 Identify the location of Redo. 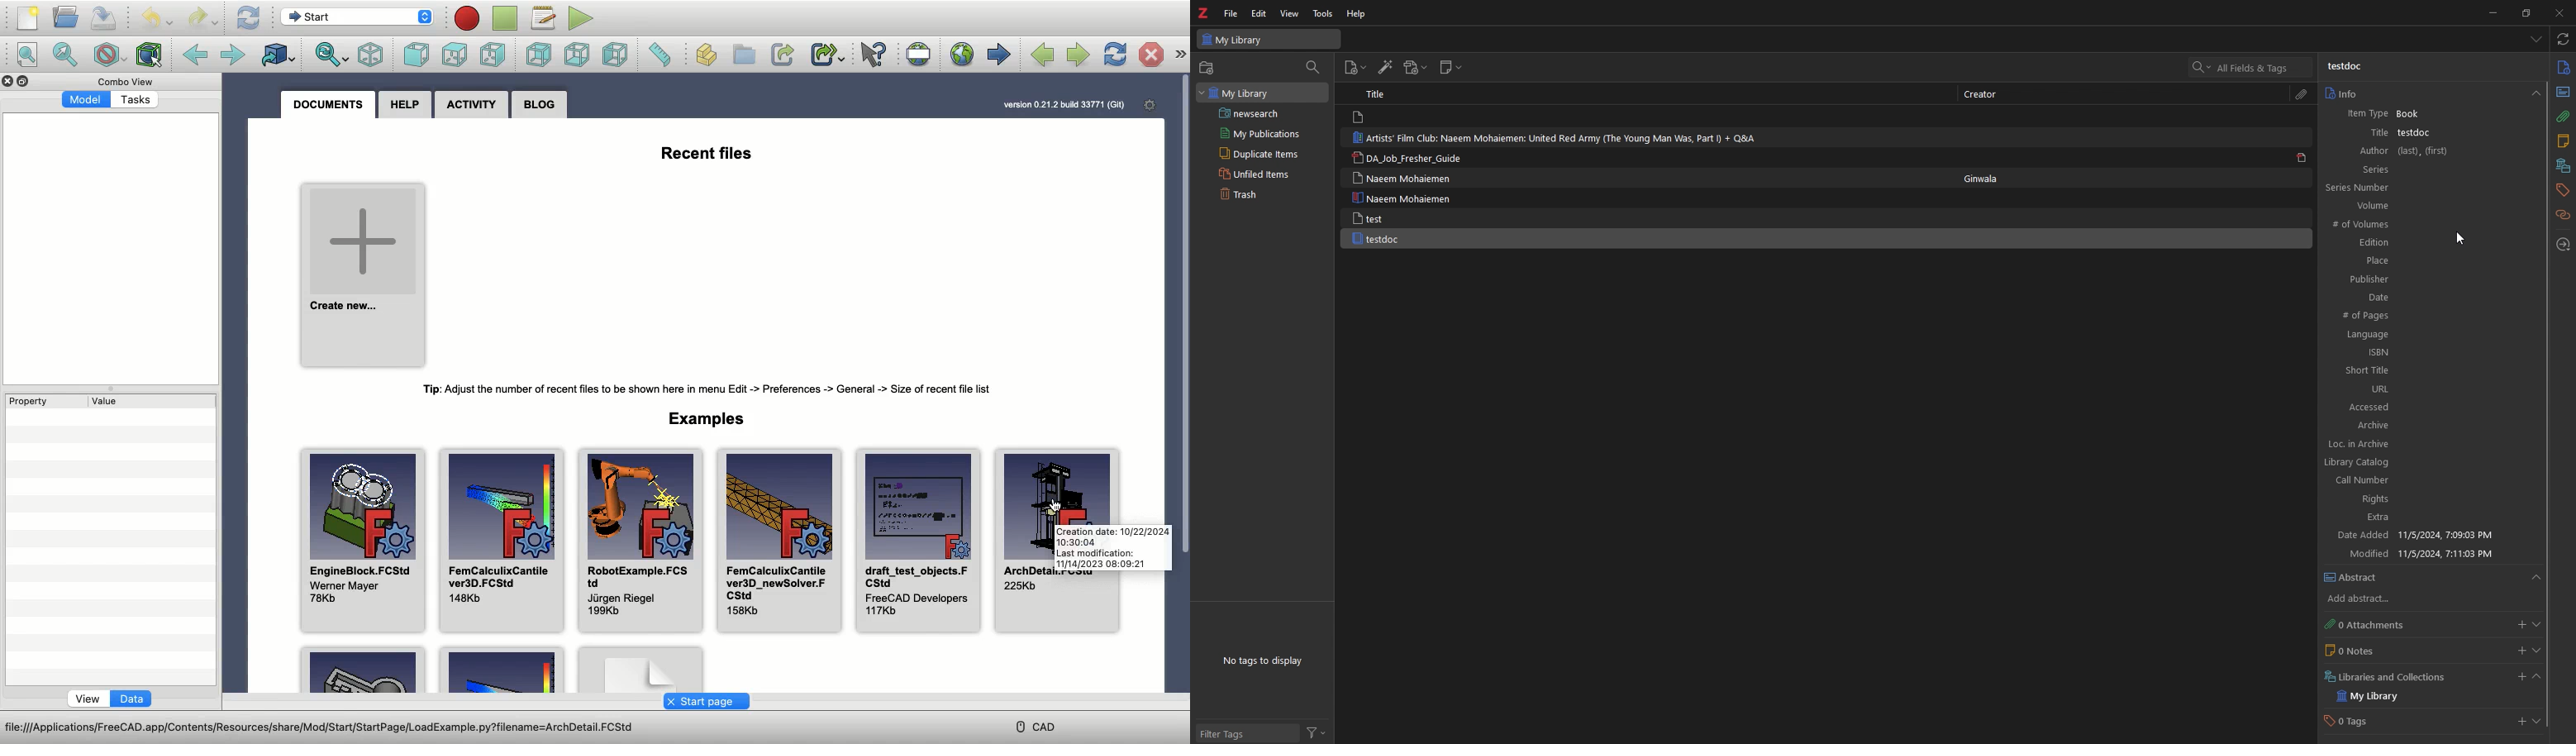
(204, 20).